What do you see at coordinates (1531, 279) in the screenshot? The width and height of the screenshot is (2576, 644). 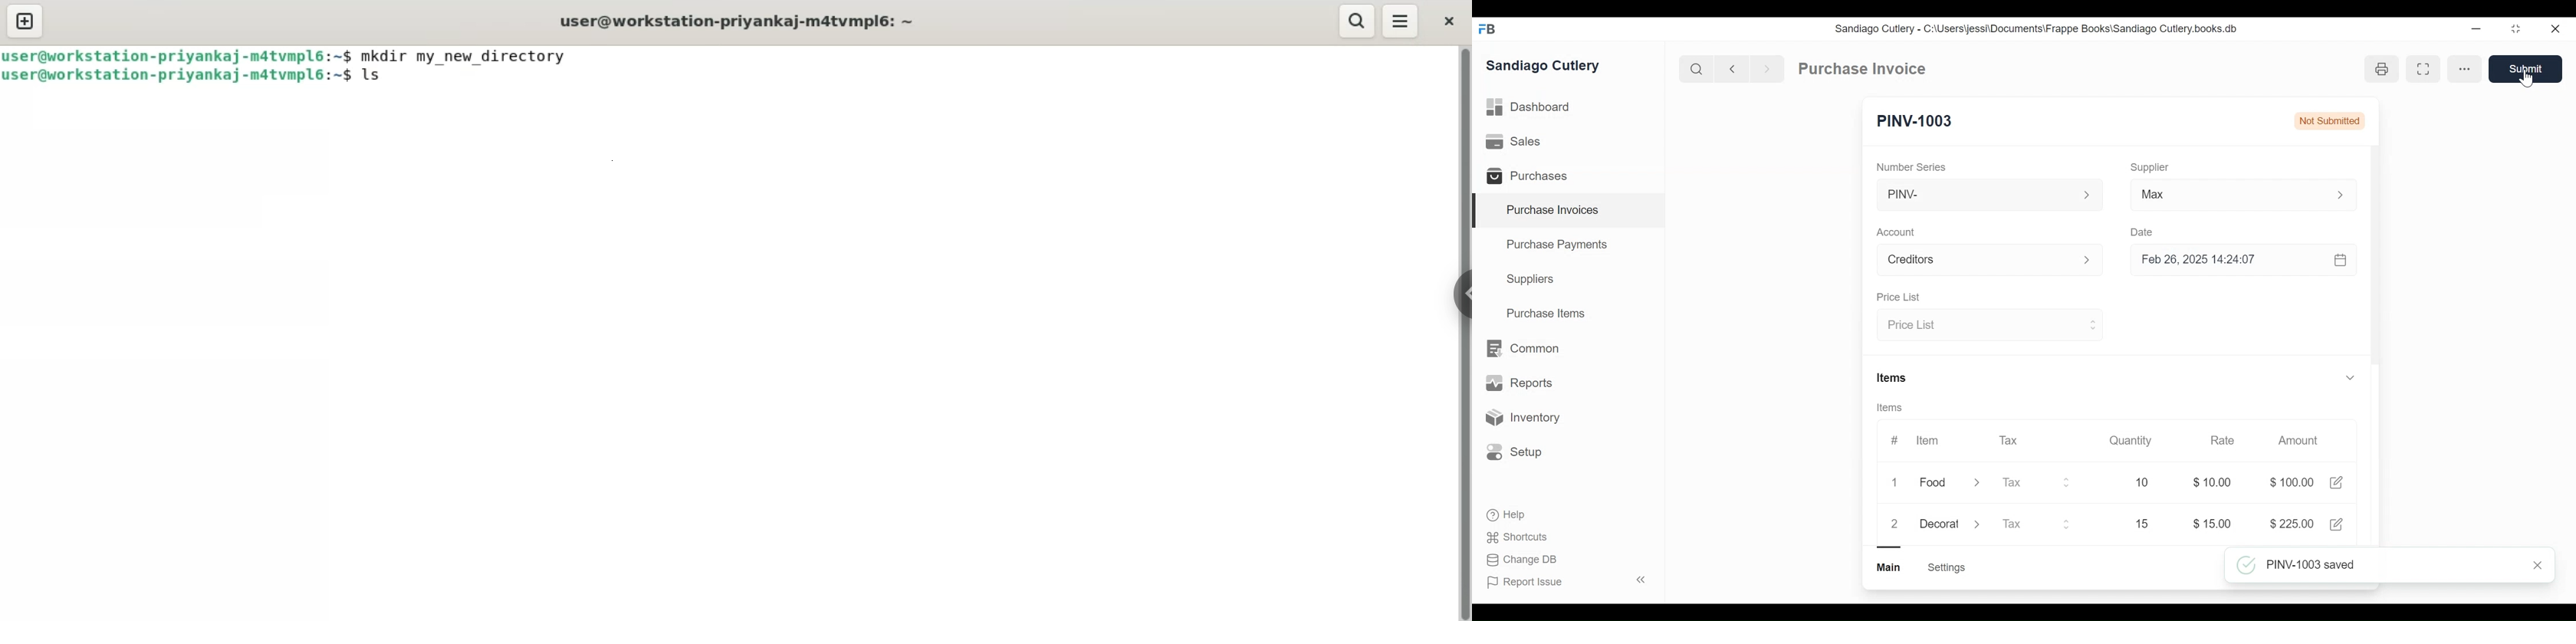 I see `Suppliers` at bounding box center [1531, 279].